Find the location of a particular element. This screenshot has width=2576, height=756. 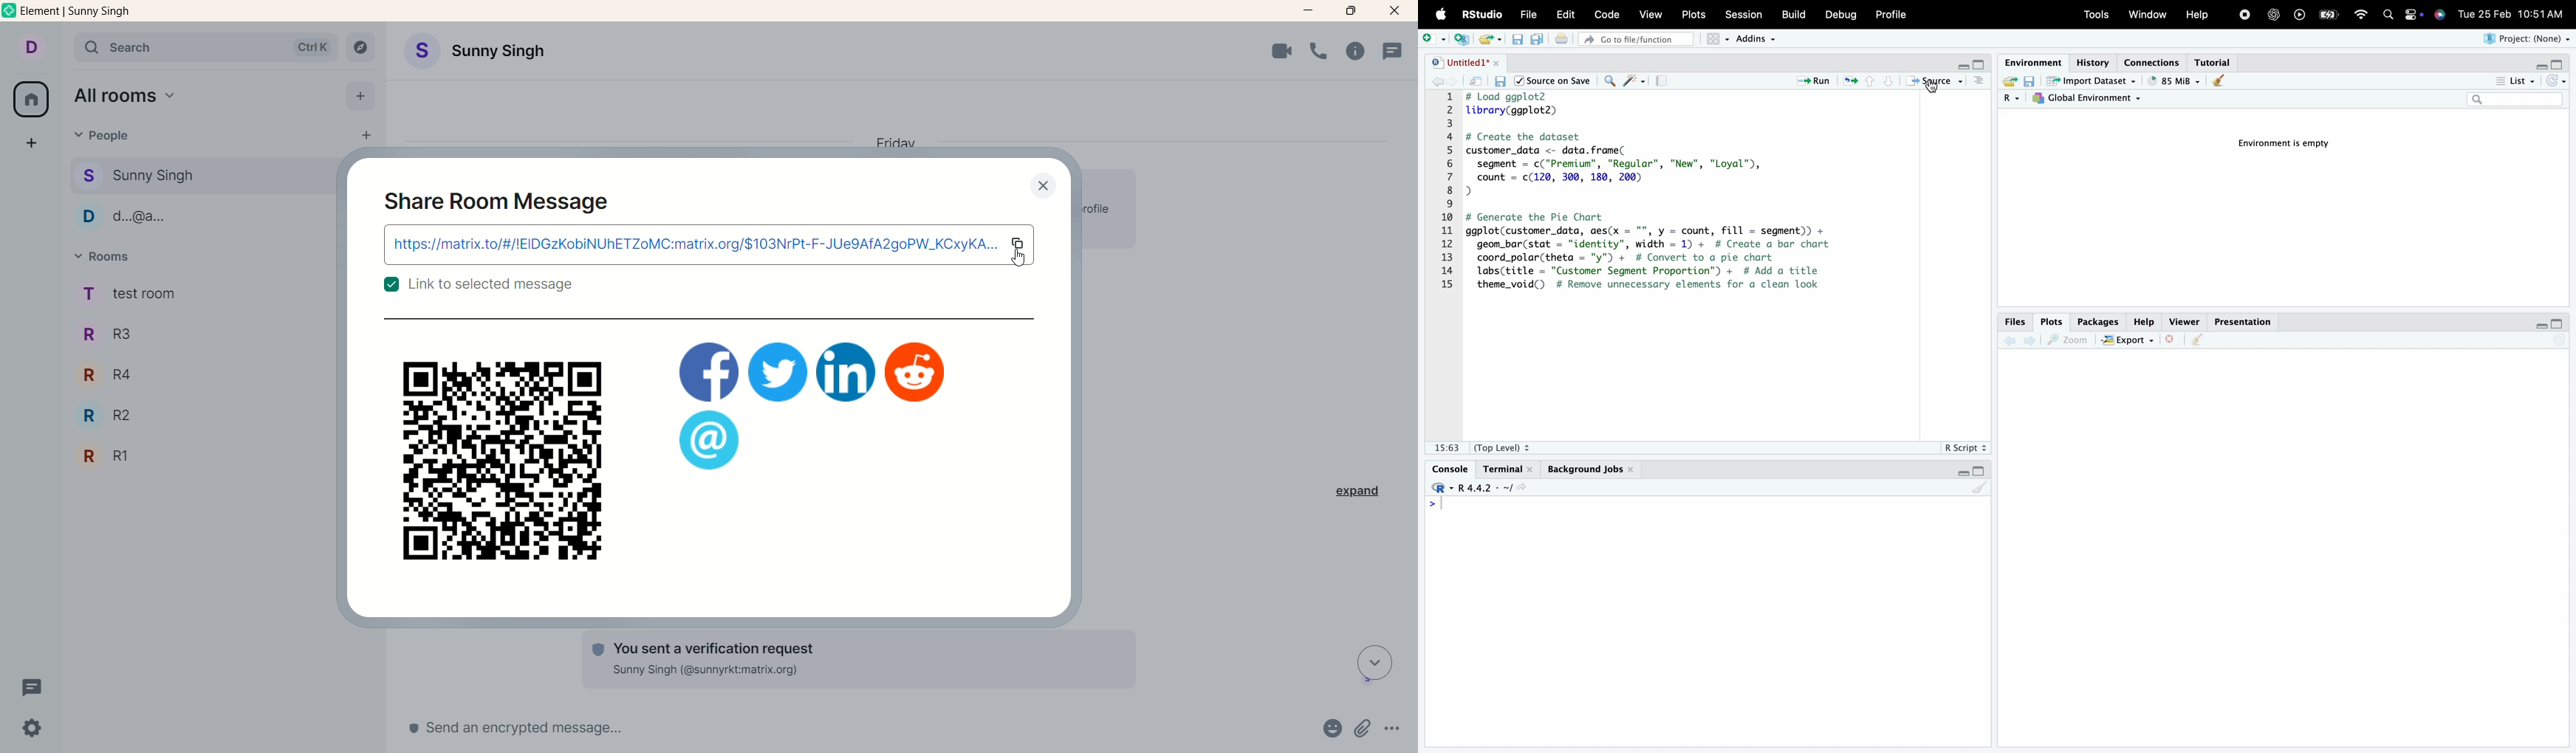

close is located at coordinates (1397, 11).